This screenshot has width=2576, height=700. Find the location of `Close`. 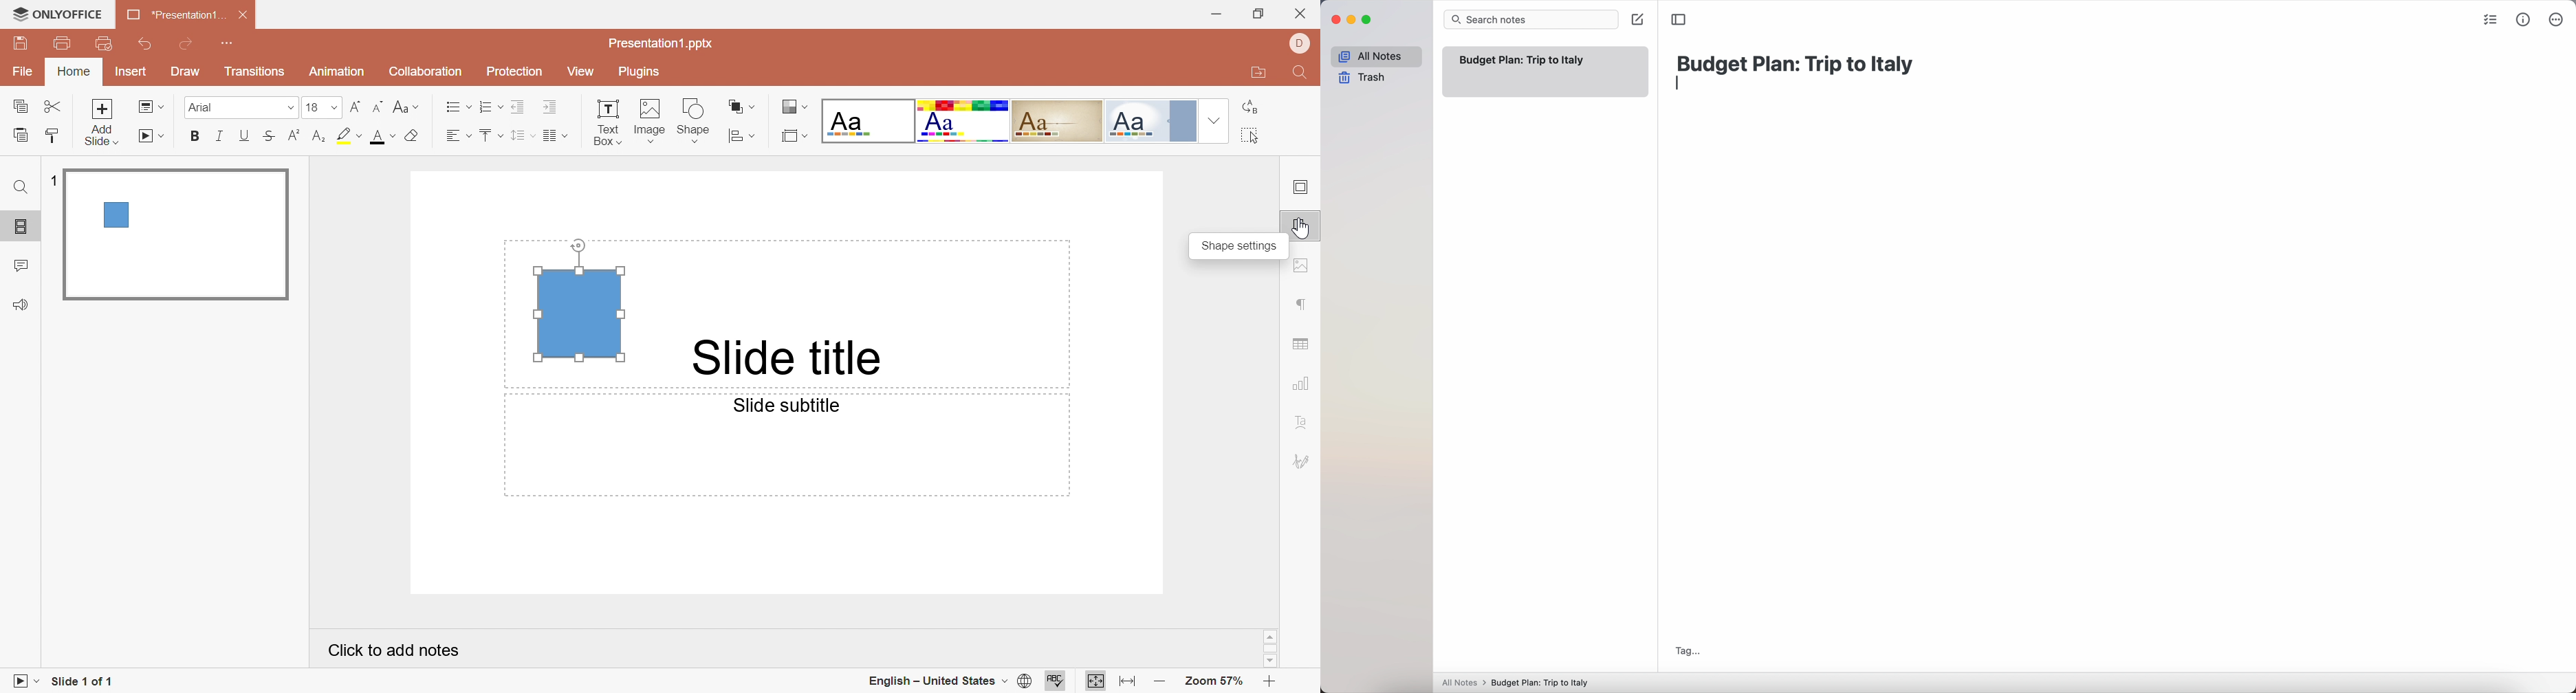

Close is located at coordinates (1301, 14).